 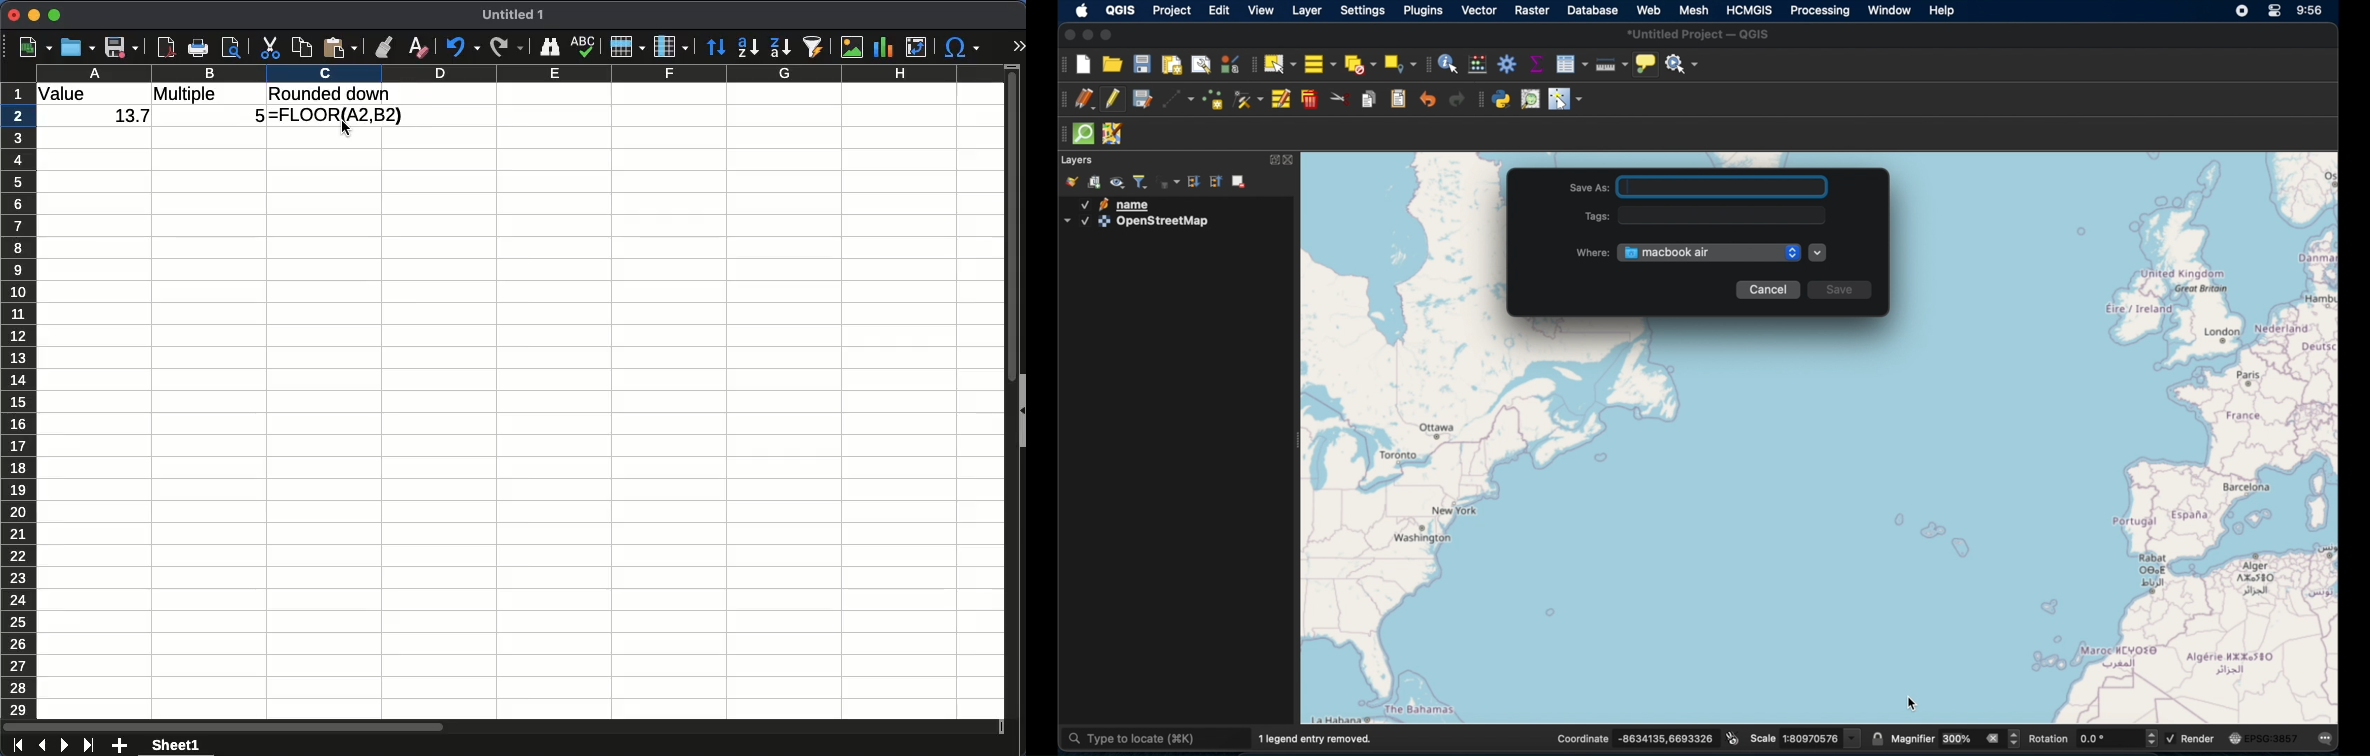 What do you see at coordinates (346, 127) in the screenshot?
I see `cursor` at bounding box center [346, 127].